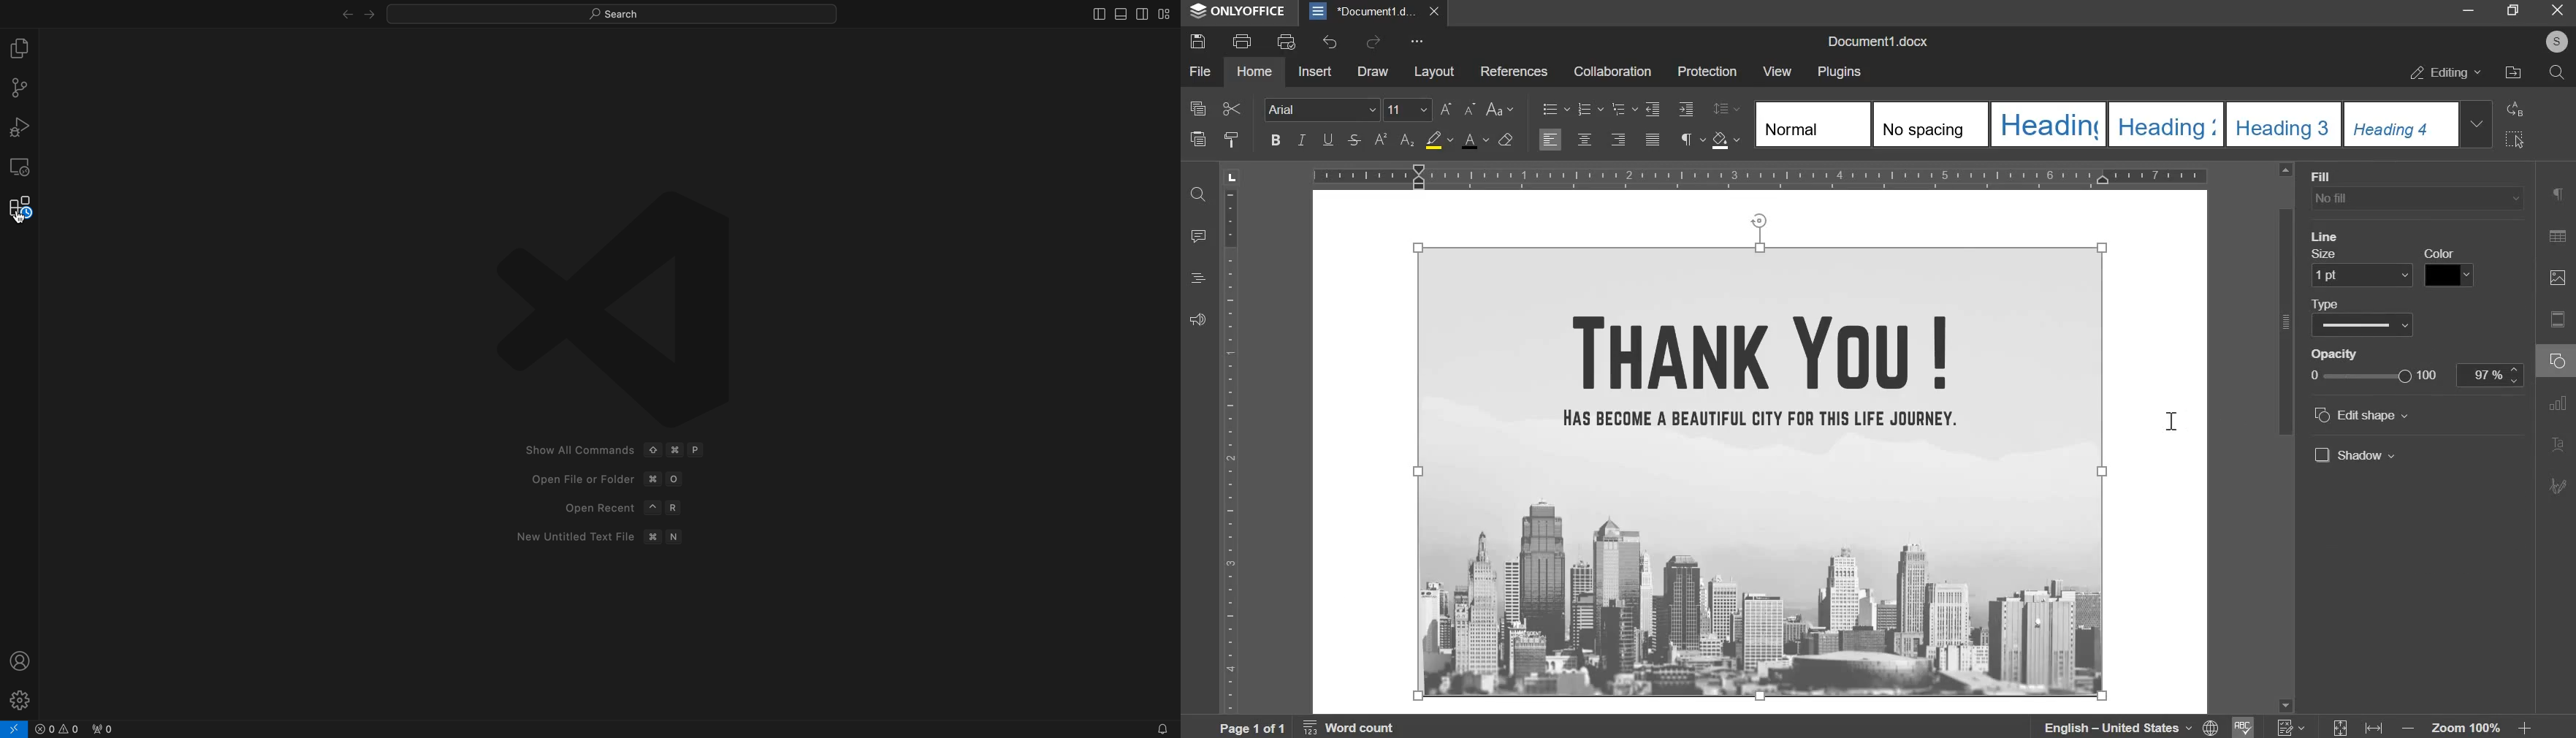  Describe the element at coordinates (2175, 725) in the screenshot. I see `language, spelling & numbers` at that location.